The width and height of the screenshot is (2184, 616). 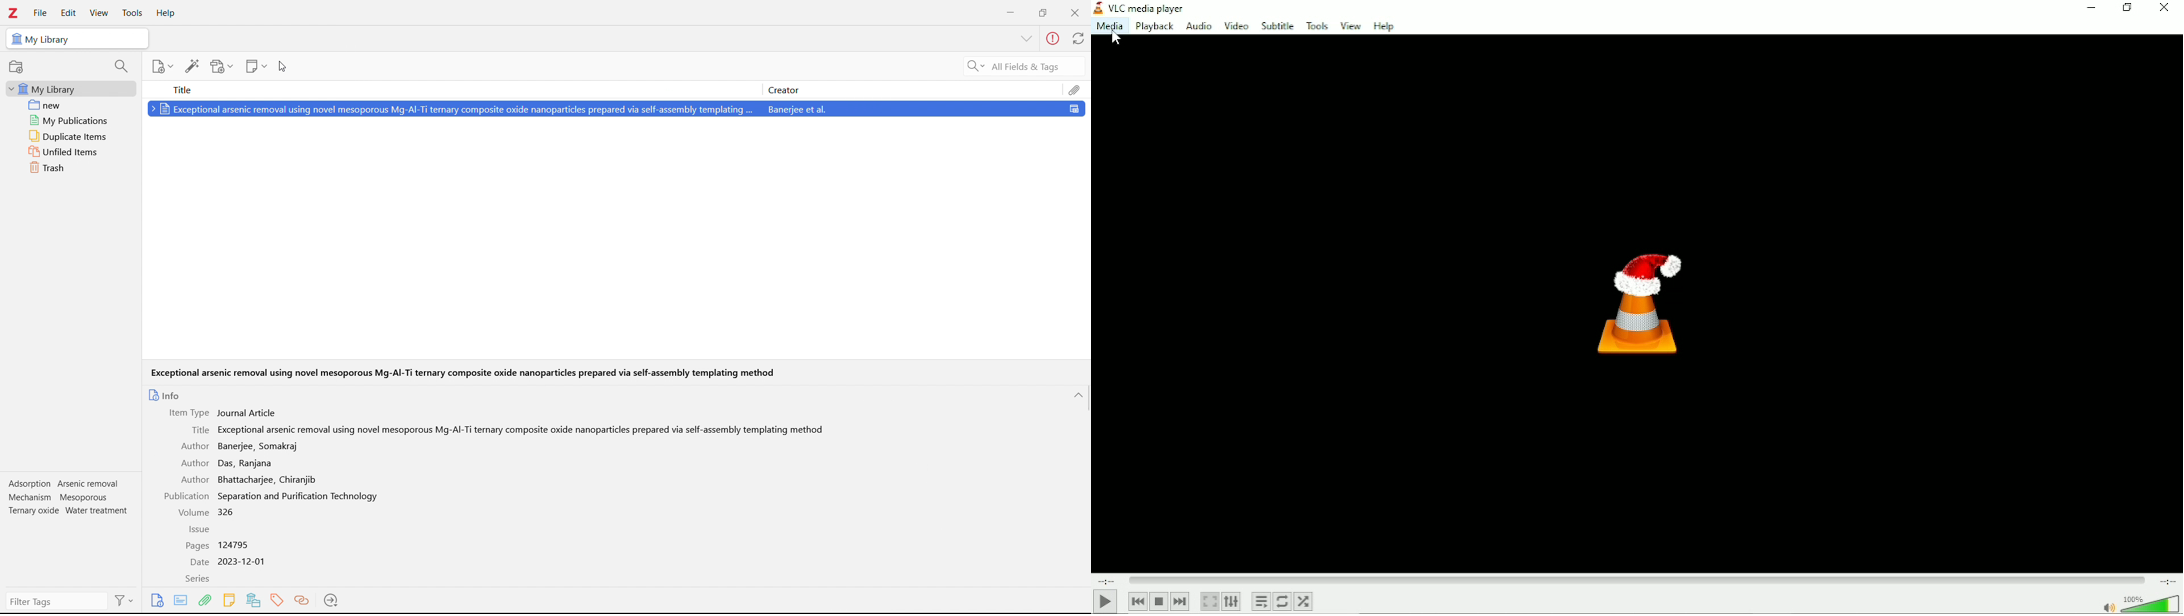 I want to click on 124795, so click(x=234, y=544).